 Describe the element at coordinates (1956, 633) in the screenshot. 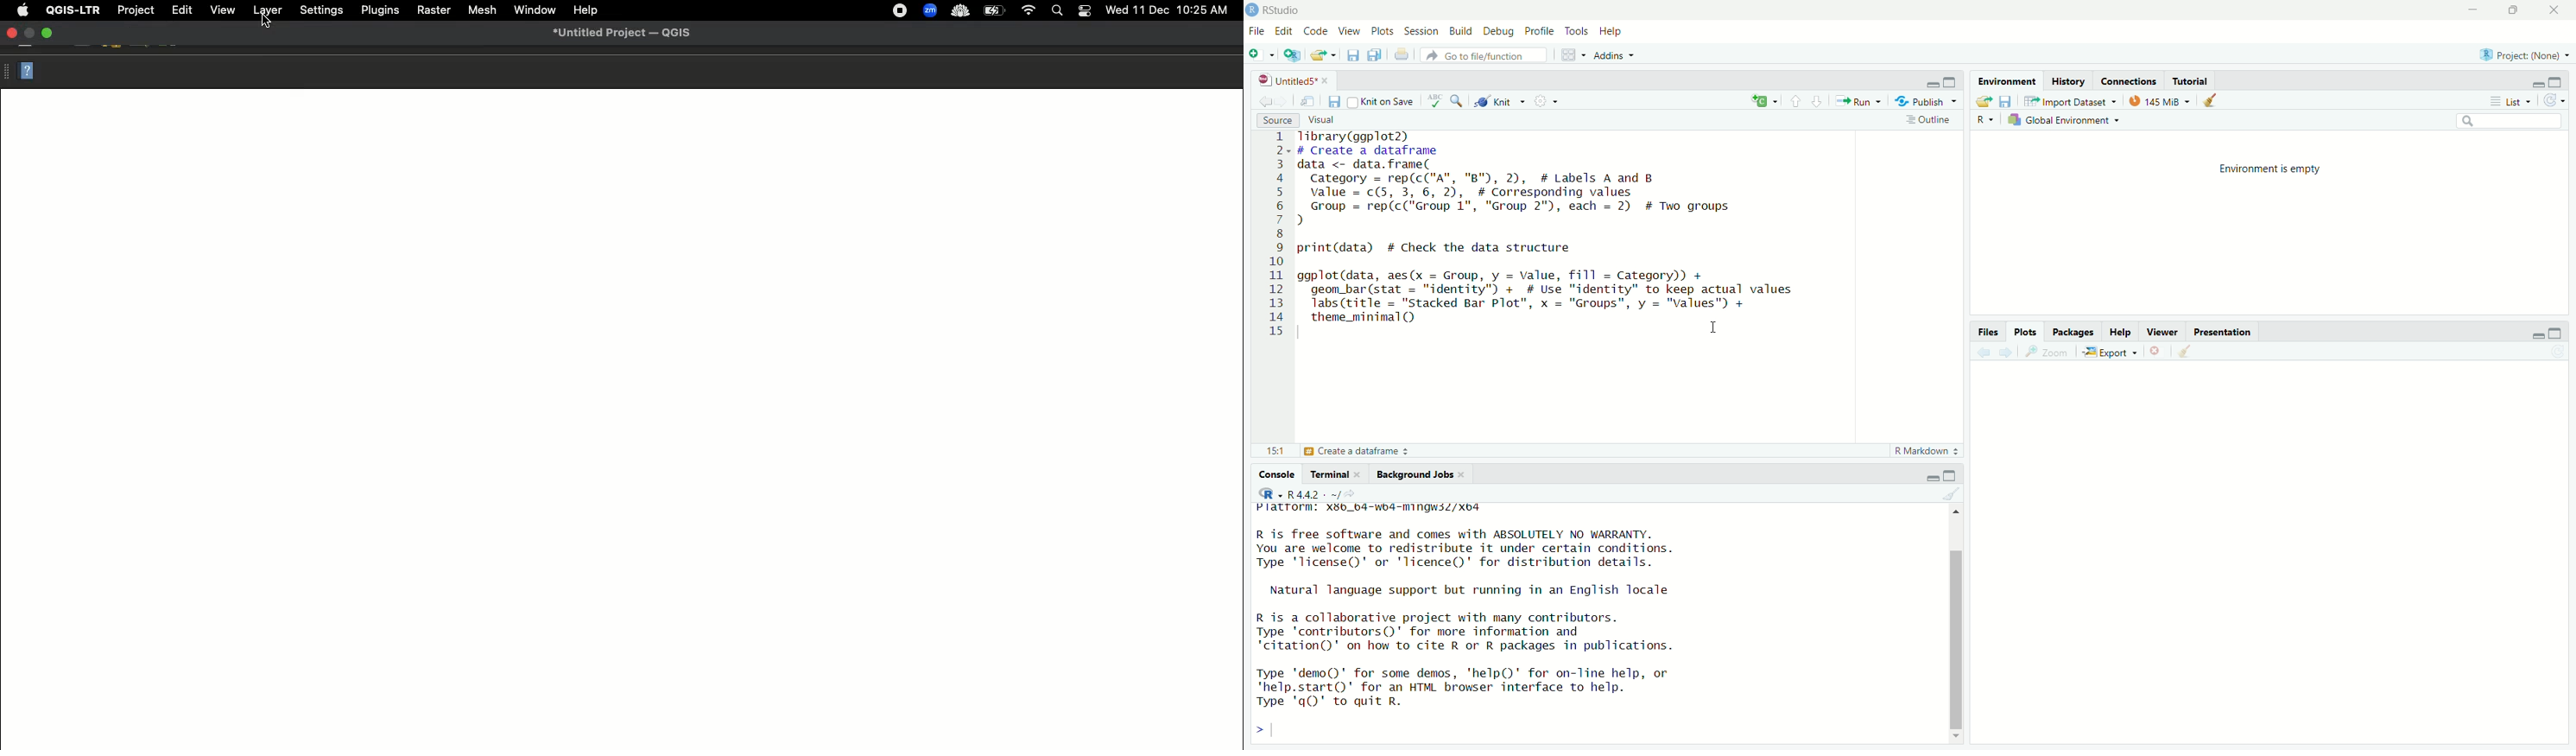

I see `Scrollbar` at that location.